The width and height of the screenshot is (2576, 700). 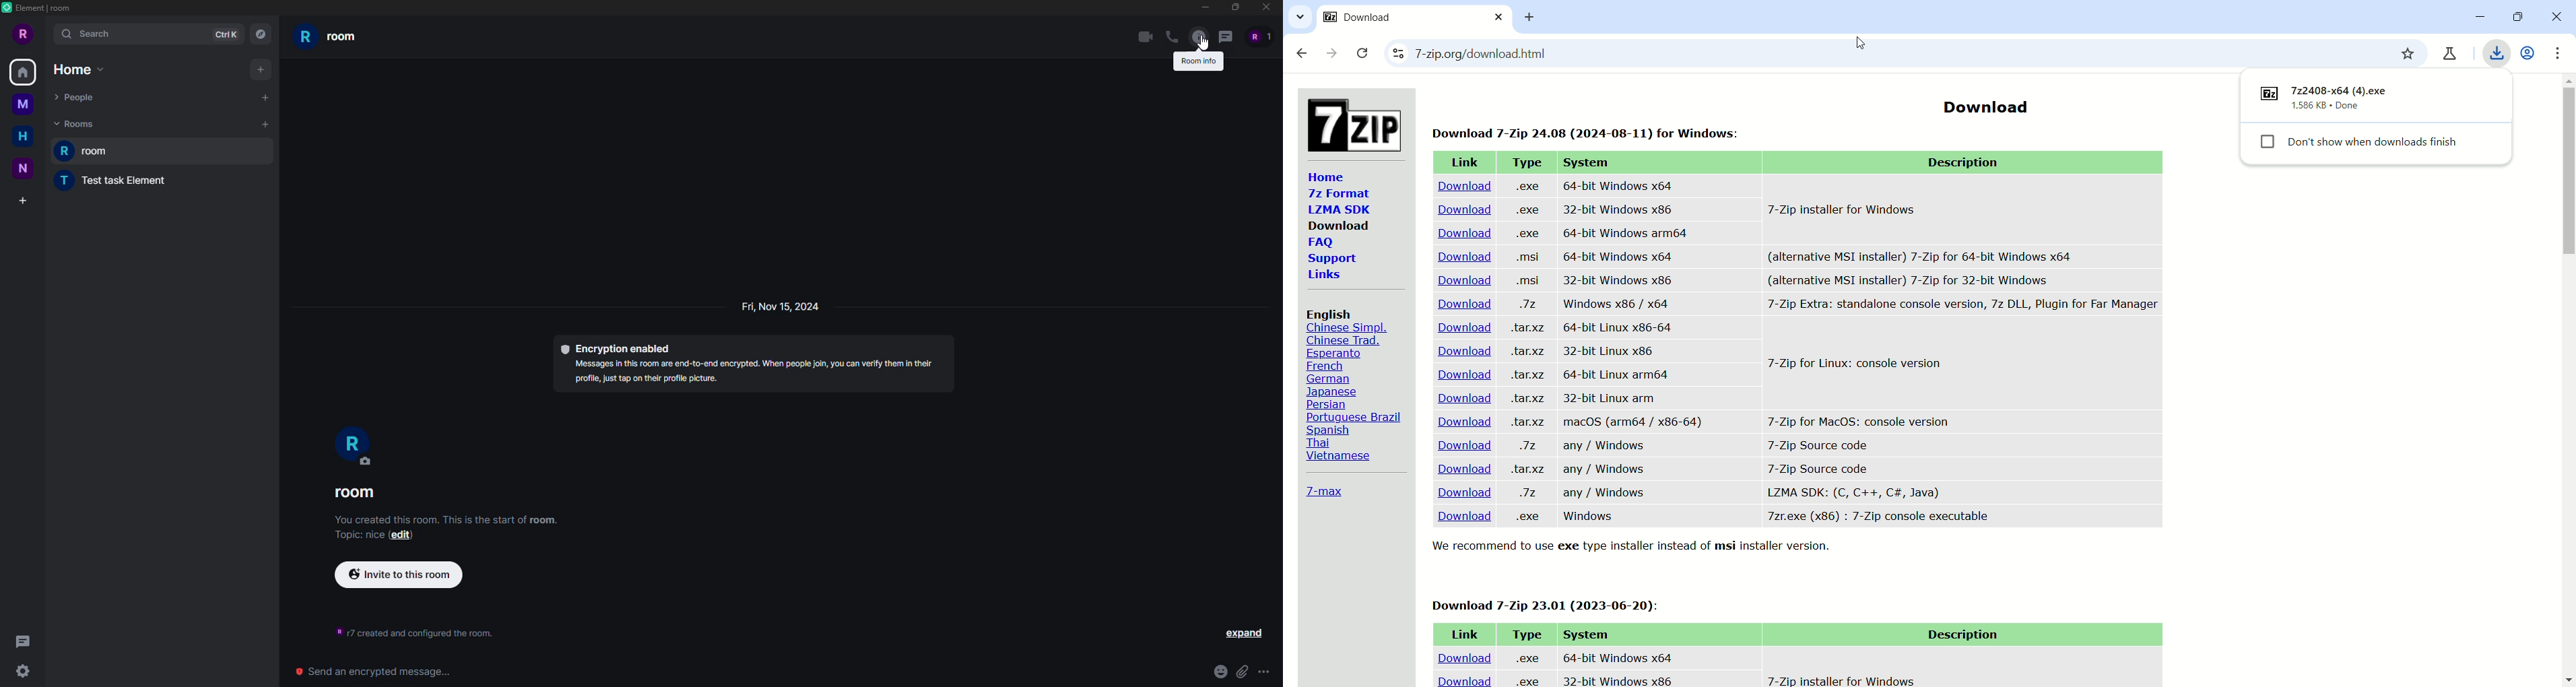 I want to click on msi, so click(x=1526, y=258).